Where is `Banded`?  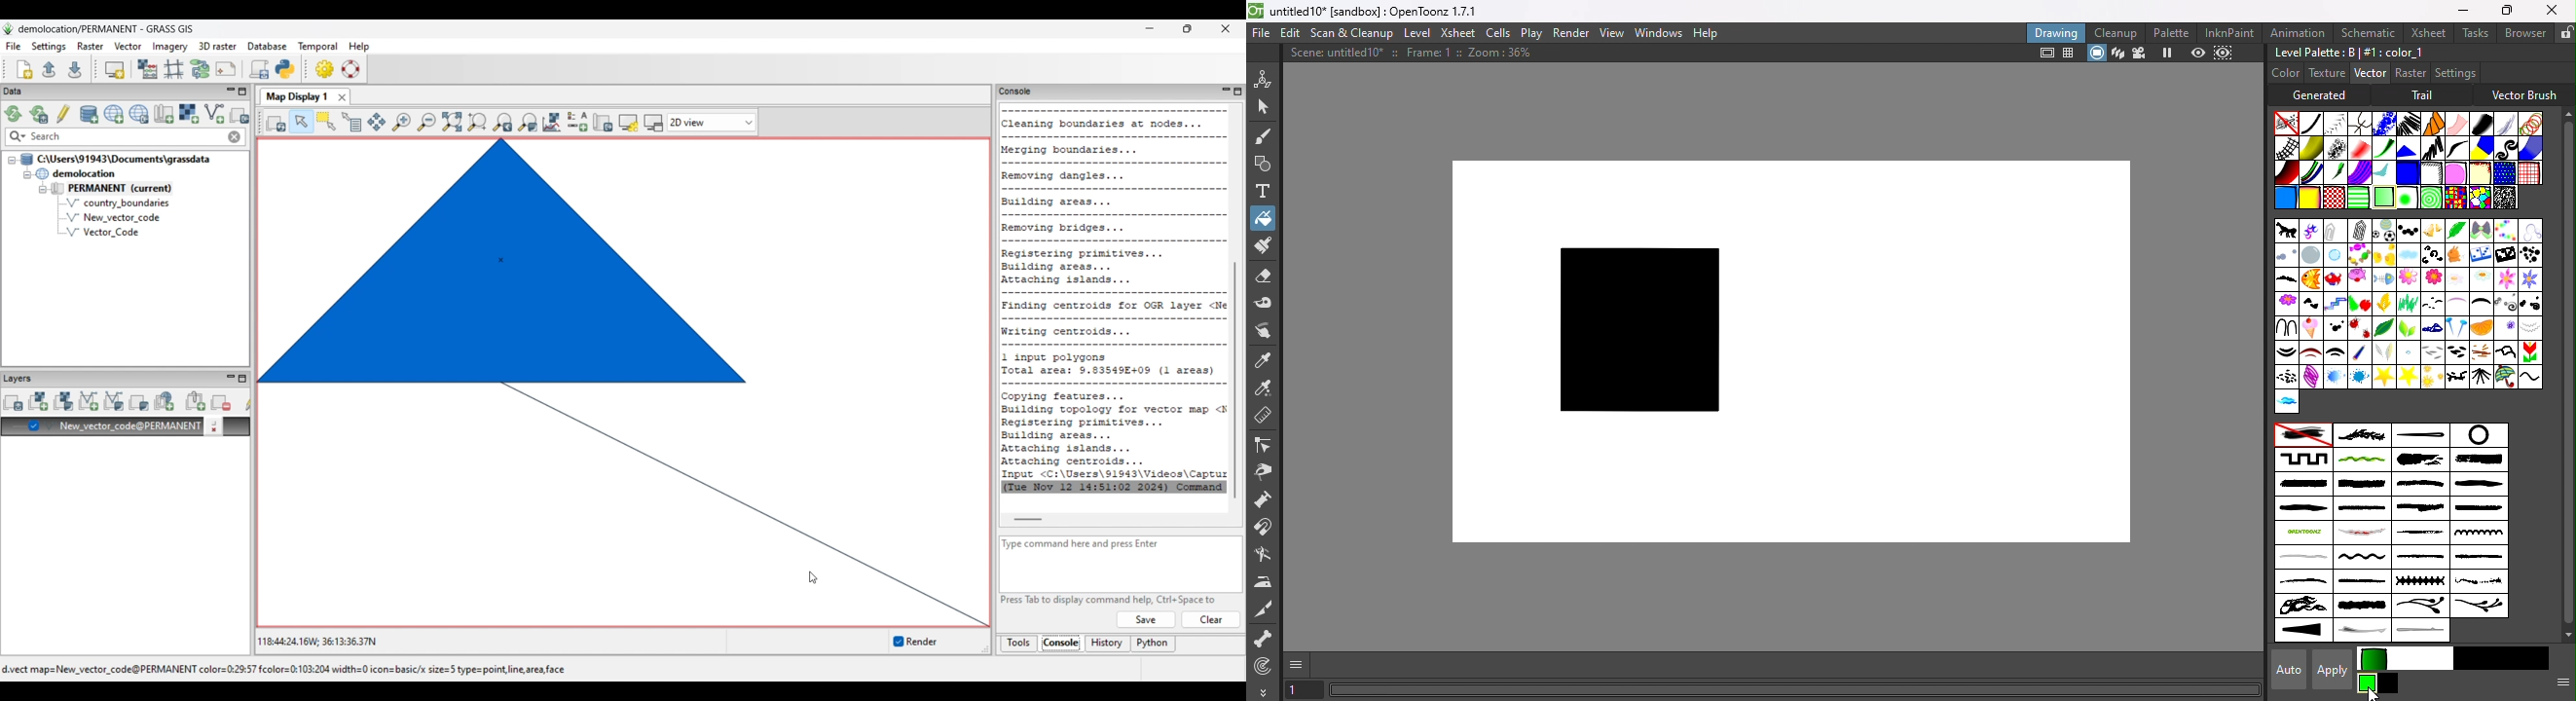 Banded is located at coordinates (2360, 197).